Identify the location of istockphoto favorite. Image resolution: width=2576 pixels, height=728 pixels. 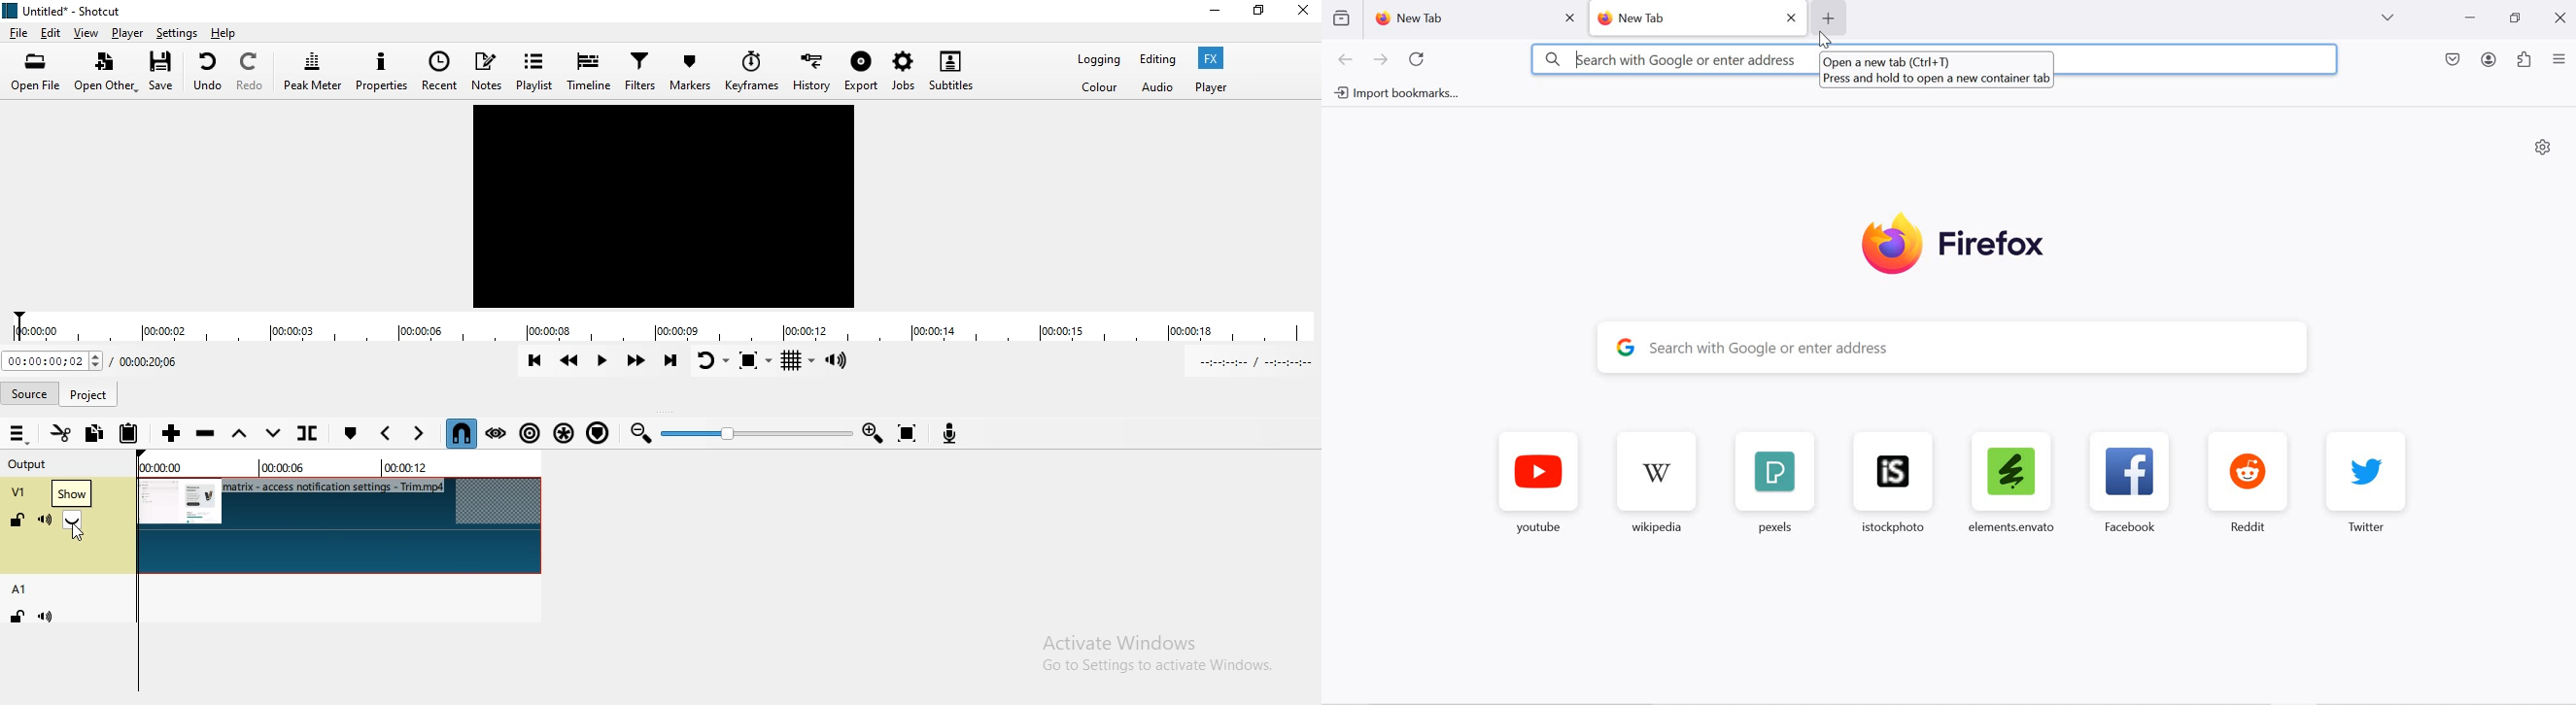
(1887, 482).